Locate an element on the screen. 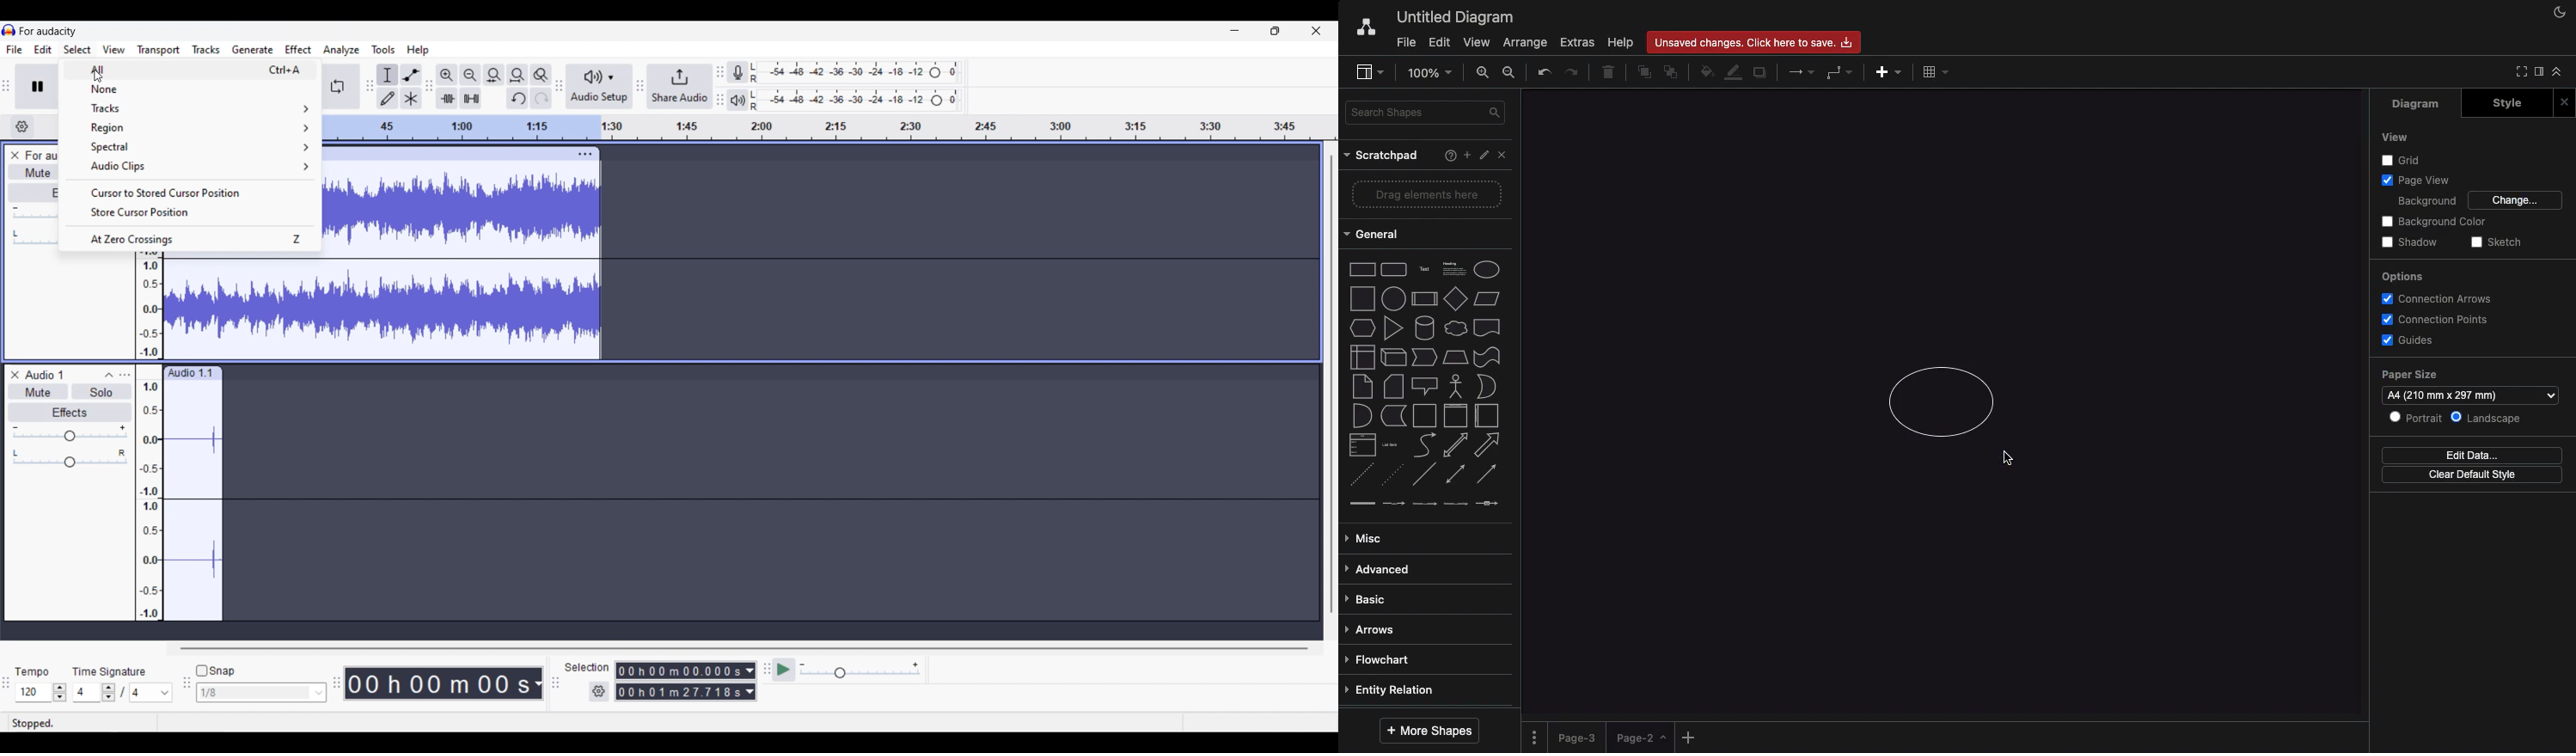 The width and height of the screenshot is (2576, 756). Search shapes is located at coordinates (1427, 113).